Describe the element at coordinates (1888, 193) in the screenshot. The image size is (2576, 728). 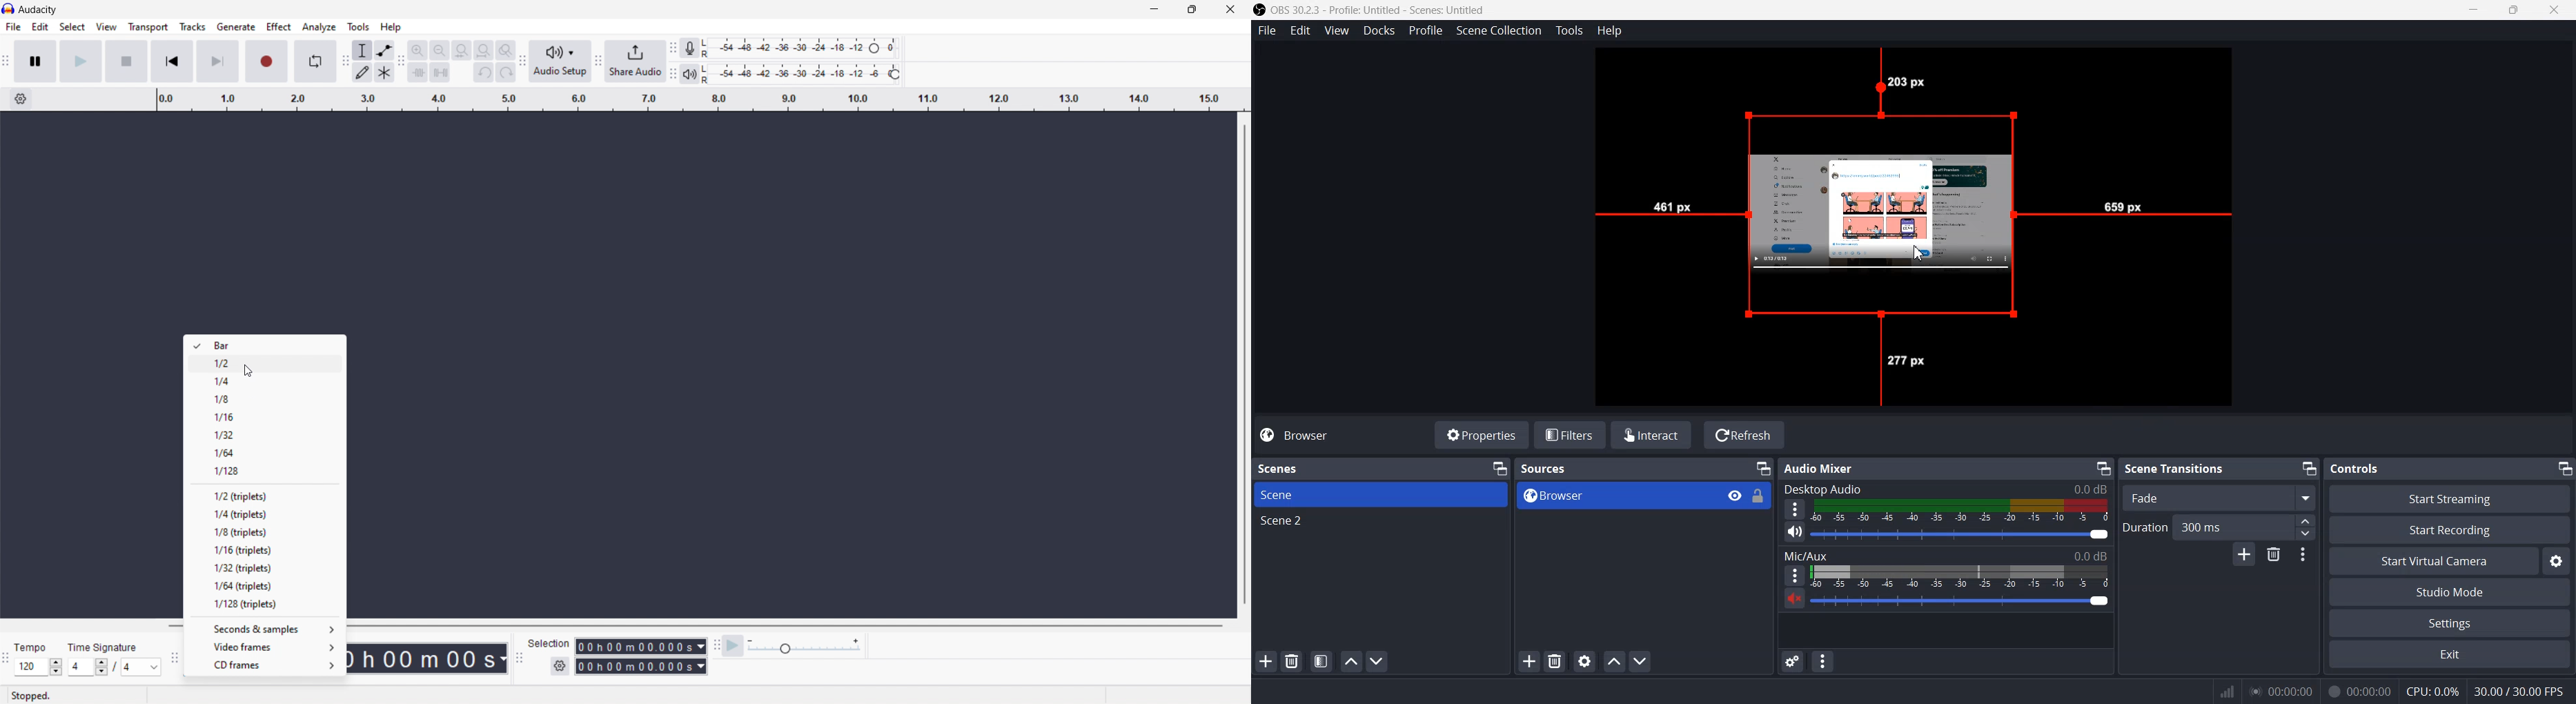
I see `Source` at that location.